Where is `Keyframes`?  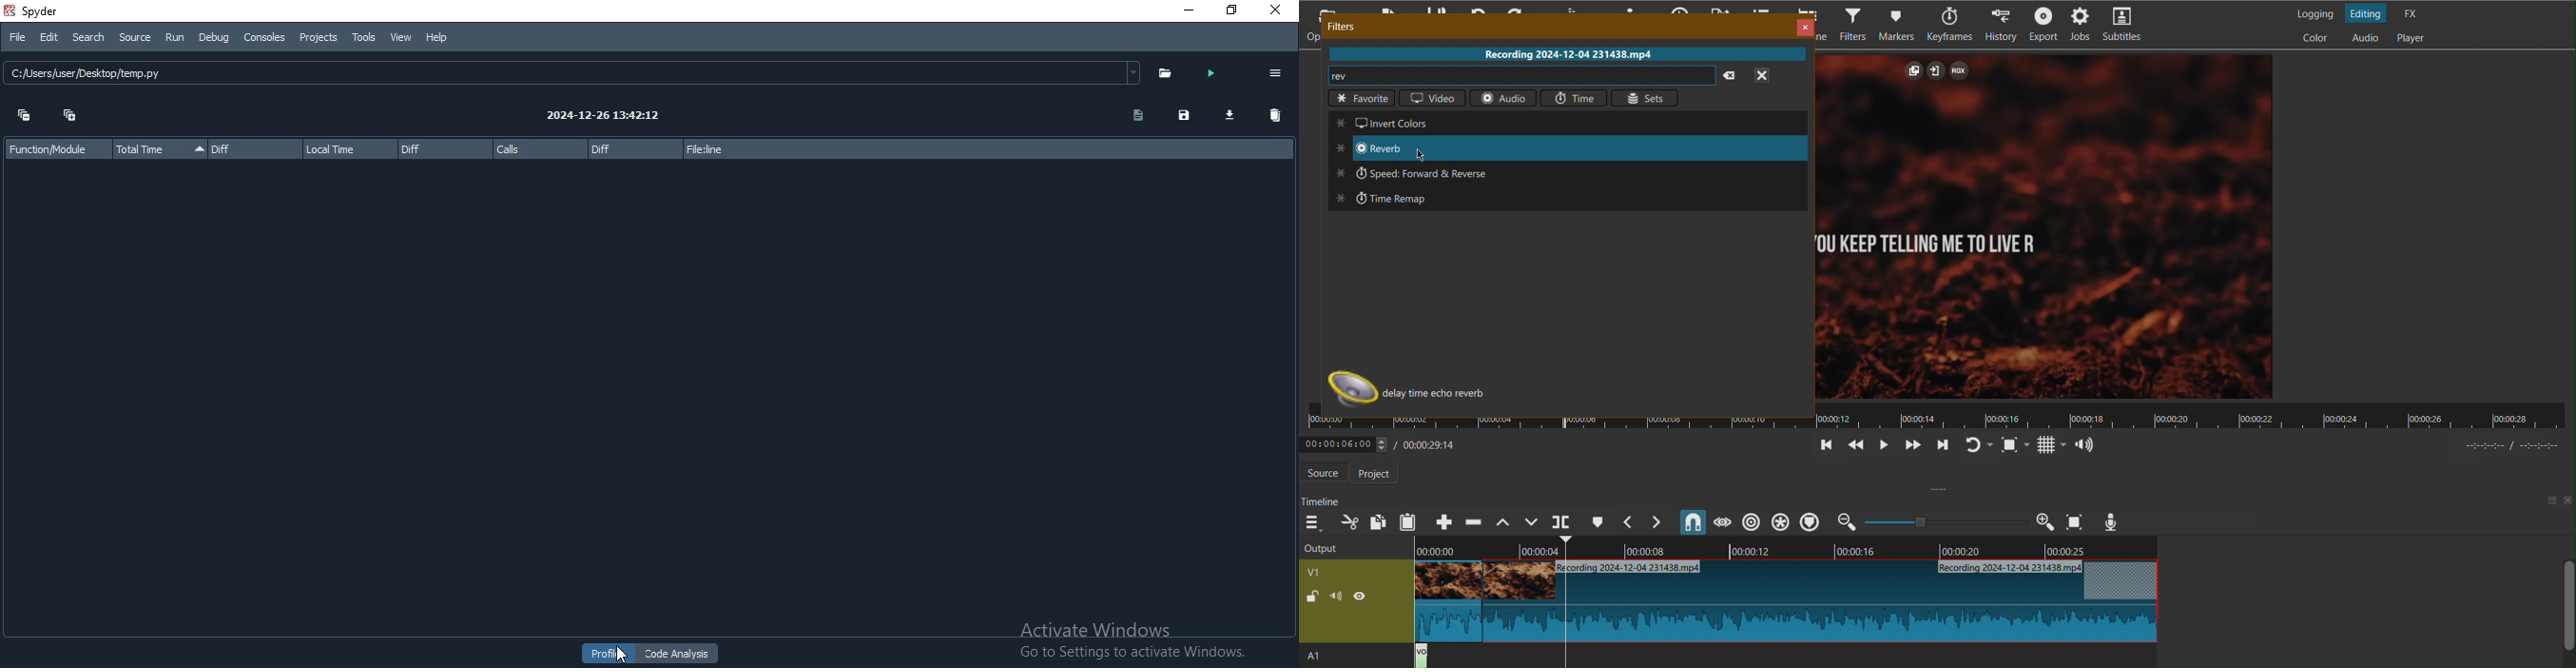
Keyframes is located at coordinates (1952, 25).